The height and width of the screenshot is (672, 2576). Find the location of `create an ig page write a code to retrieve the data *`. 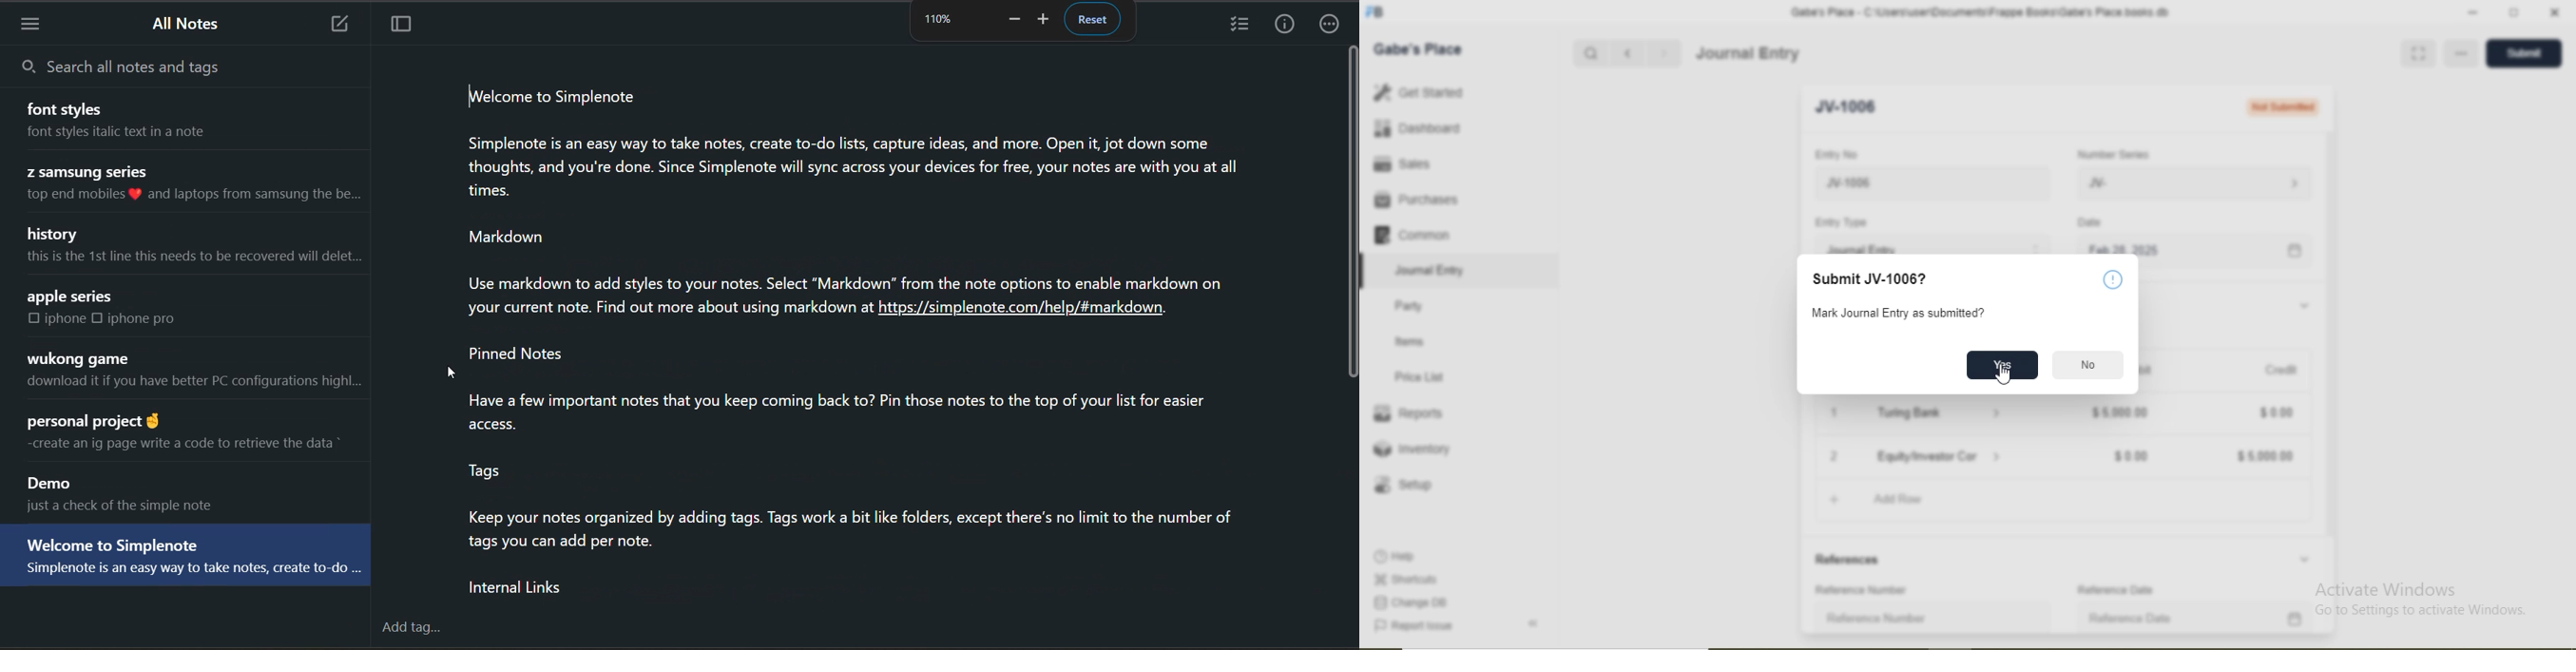

create an ig page write a code to retrieve the data * is located at coordinates (192, 450).